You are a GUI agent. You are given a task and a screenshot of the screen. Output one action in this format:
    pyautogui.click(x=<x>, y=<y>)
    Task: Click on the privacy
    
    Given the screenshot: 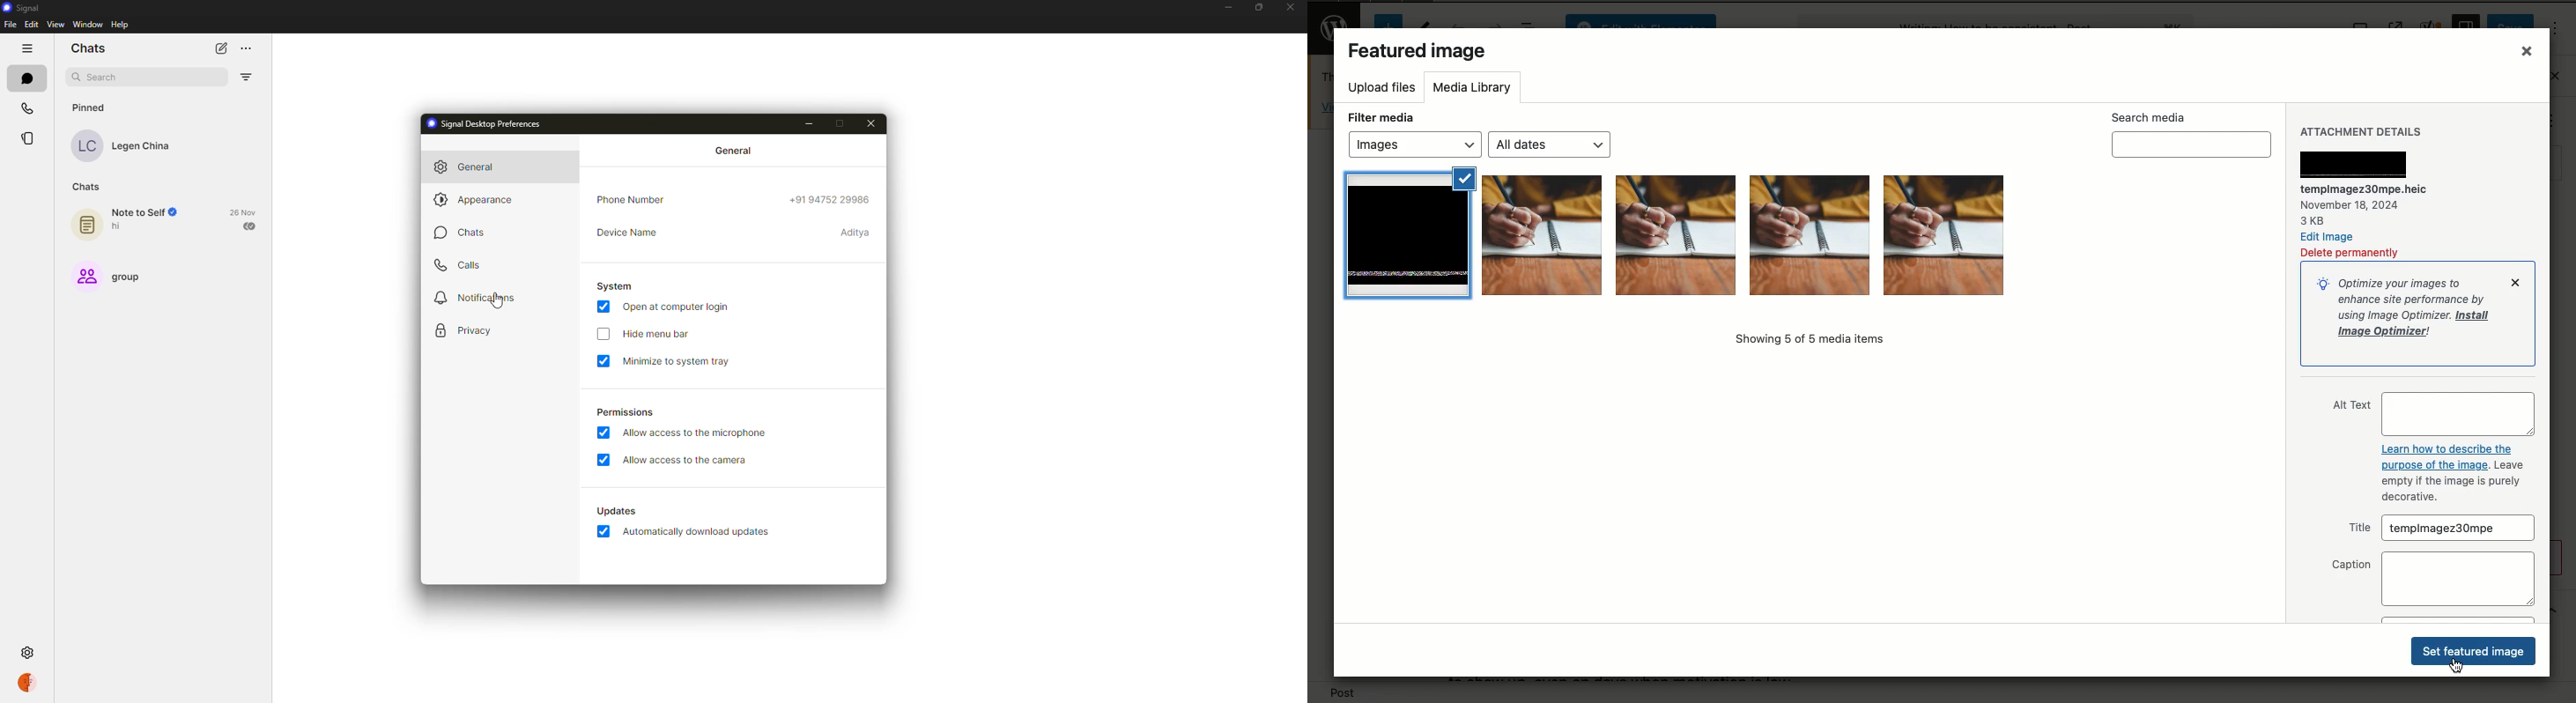 What is the action you would take?
    pyautogui.click(x=466, y=329)
    